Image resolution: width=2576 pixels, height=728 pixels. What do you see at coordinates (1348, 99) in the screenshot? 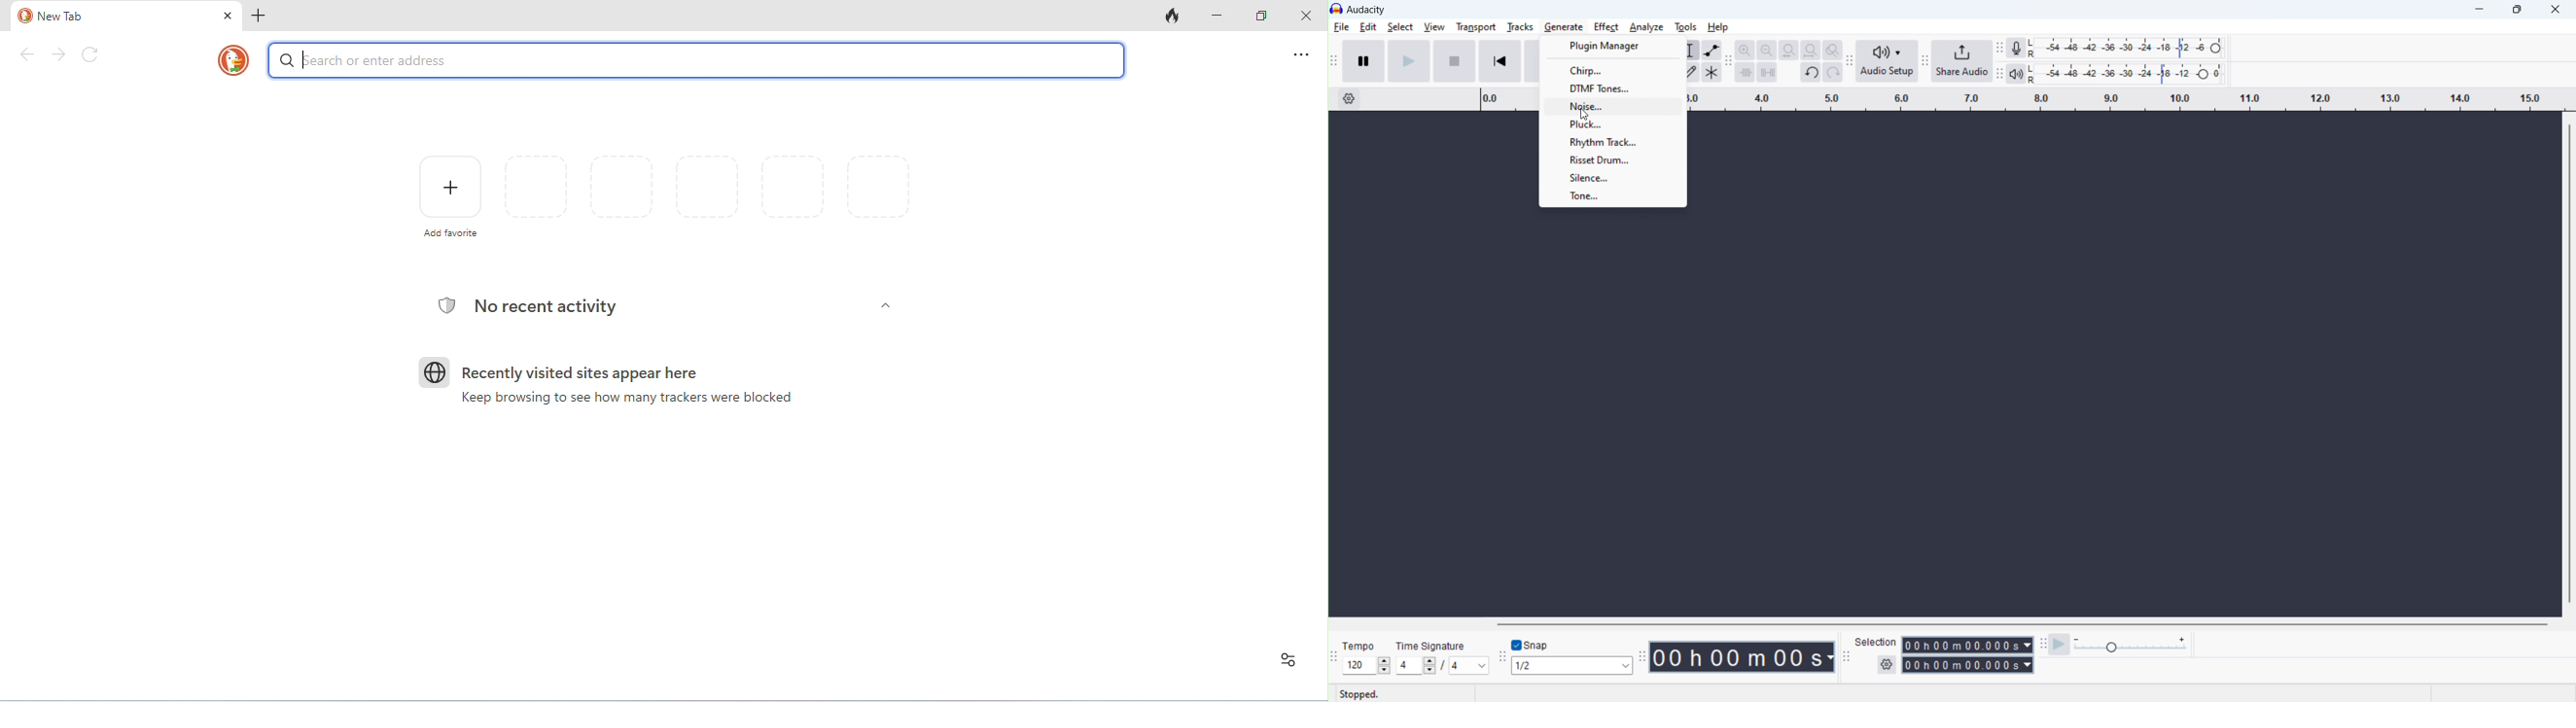
I see `timeline settings` at bounding box center [1348, 99].